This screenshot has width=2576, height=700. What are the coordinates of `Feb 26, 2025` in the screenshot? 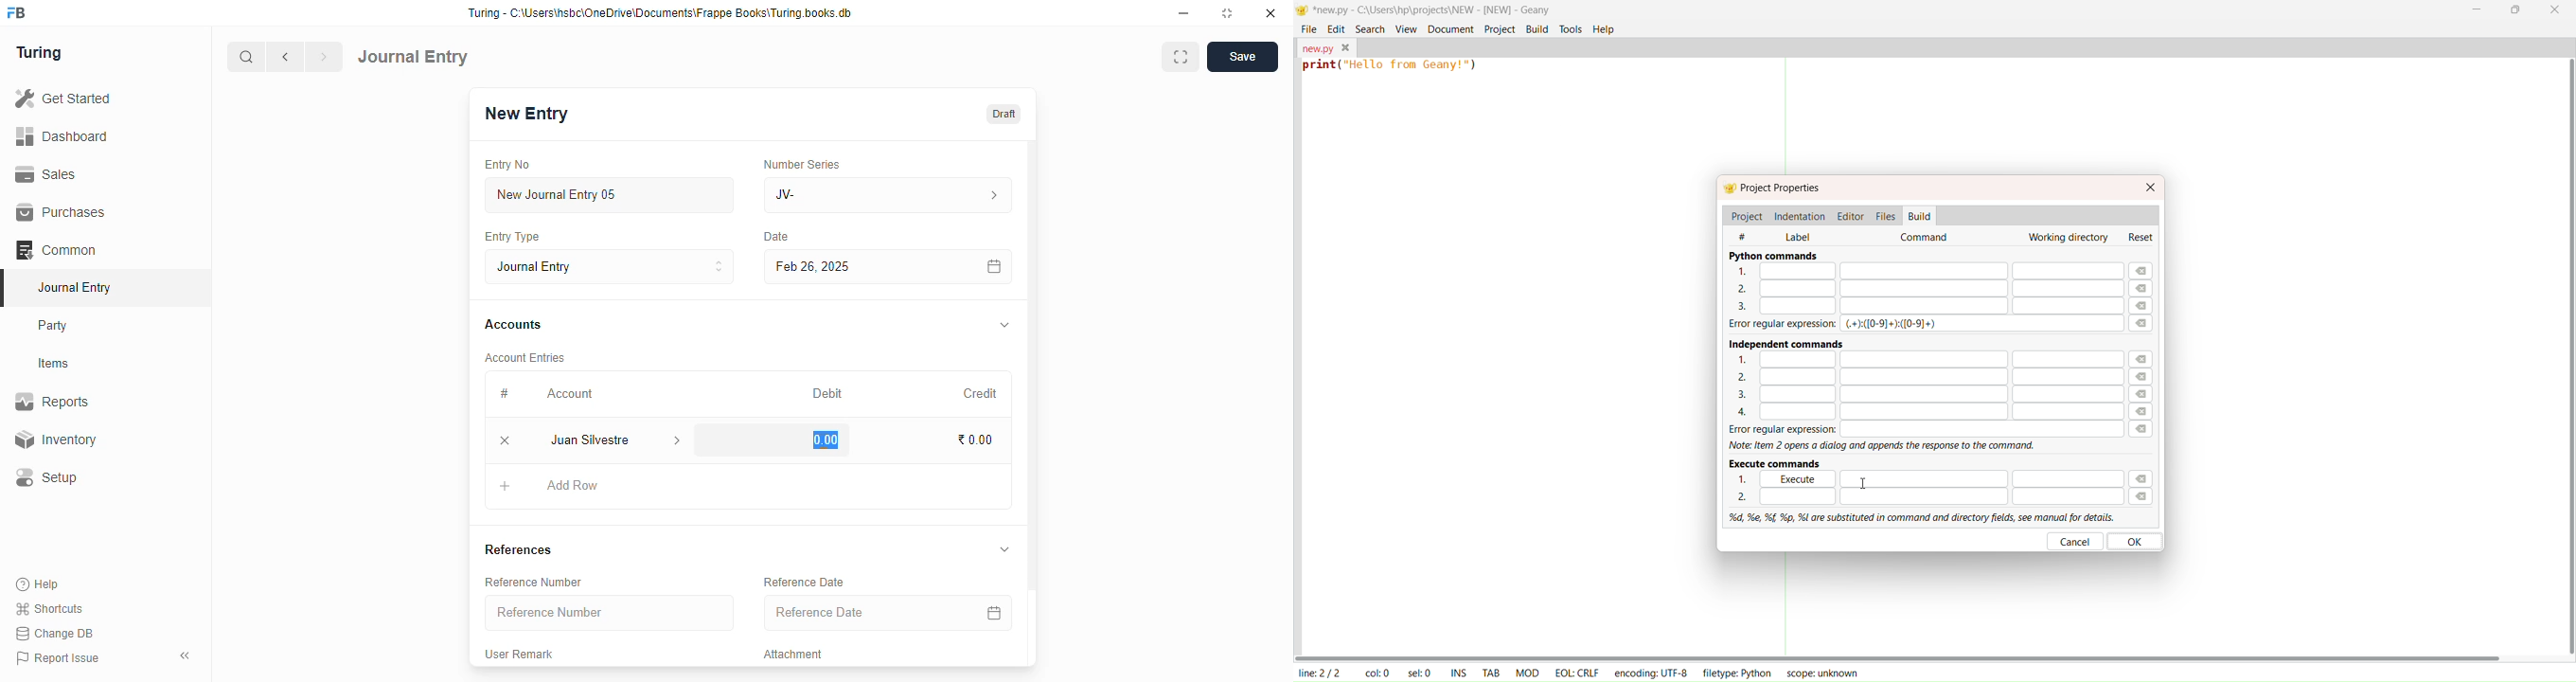 It's located at (847, 266).